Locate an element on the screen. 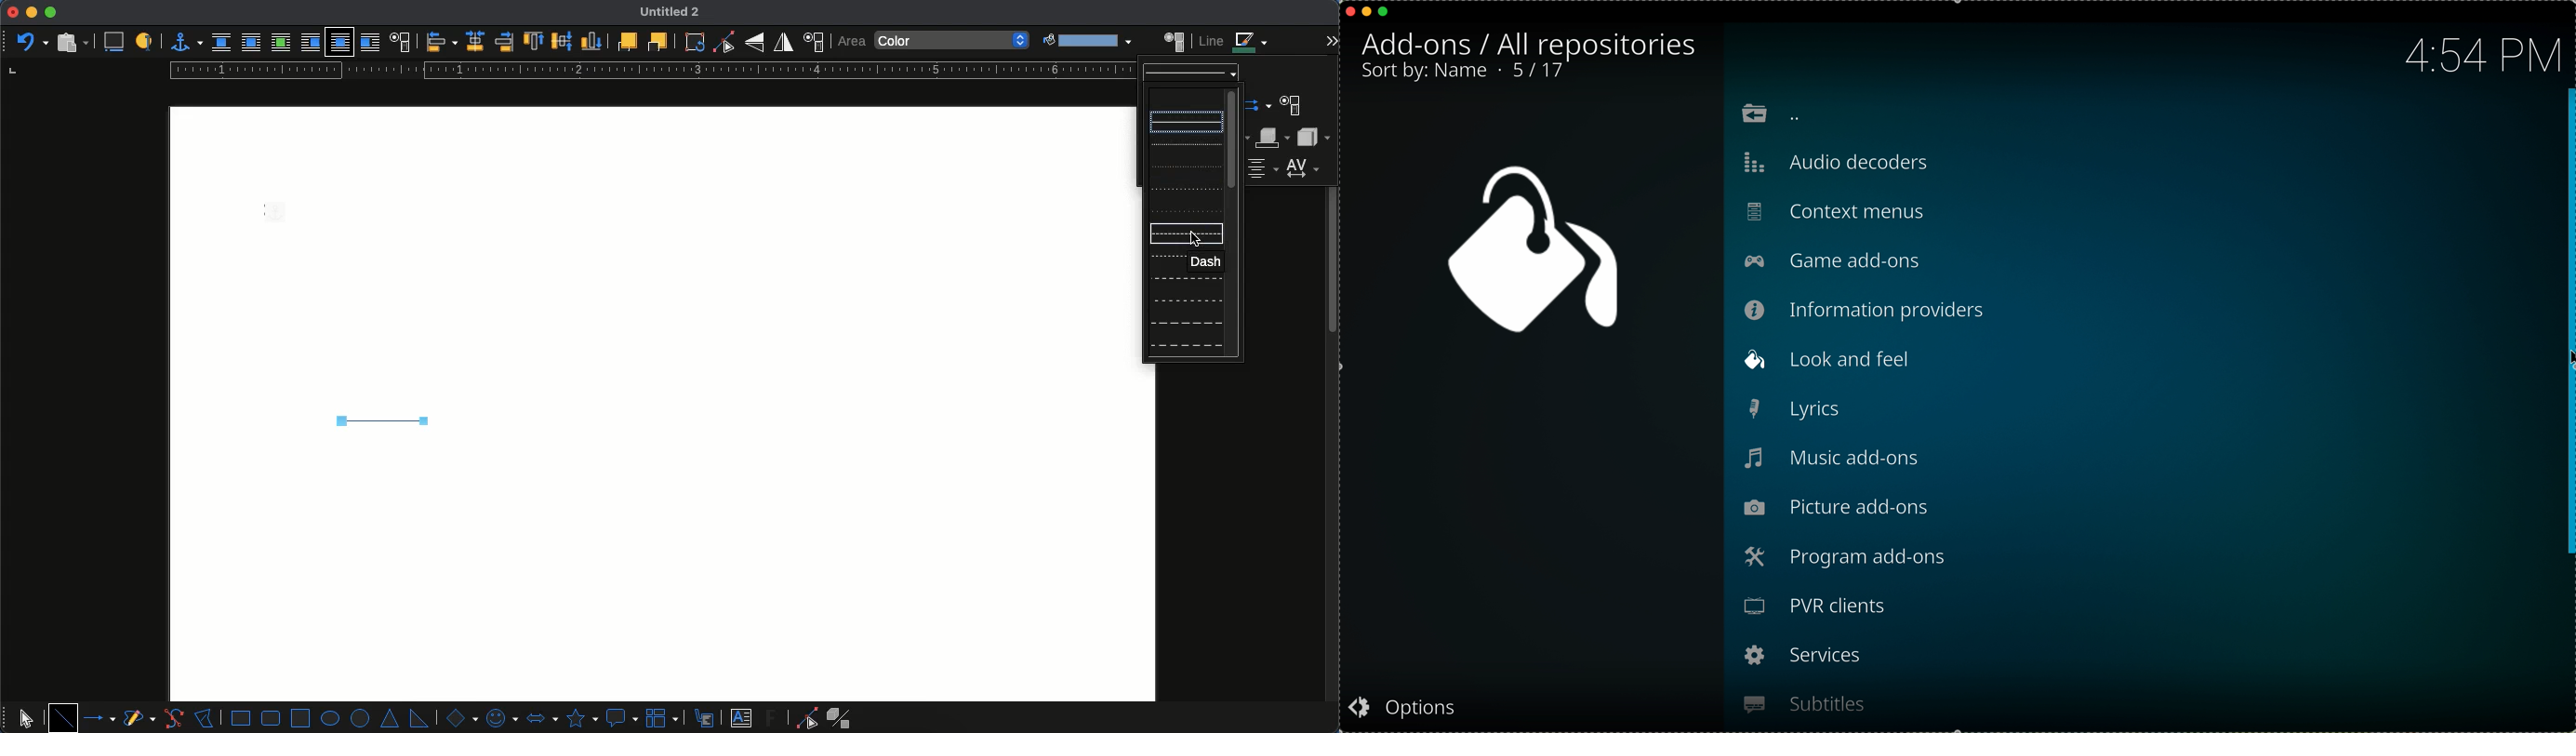 The width and height of the screenshot is (2576, 756). expand is located at coordinates (1331, 39).